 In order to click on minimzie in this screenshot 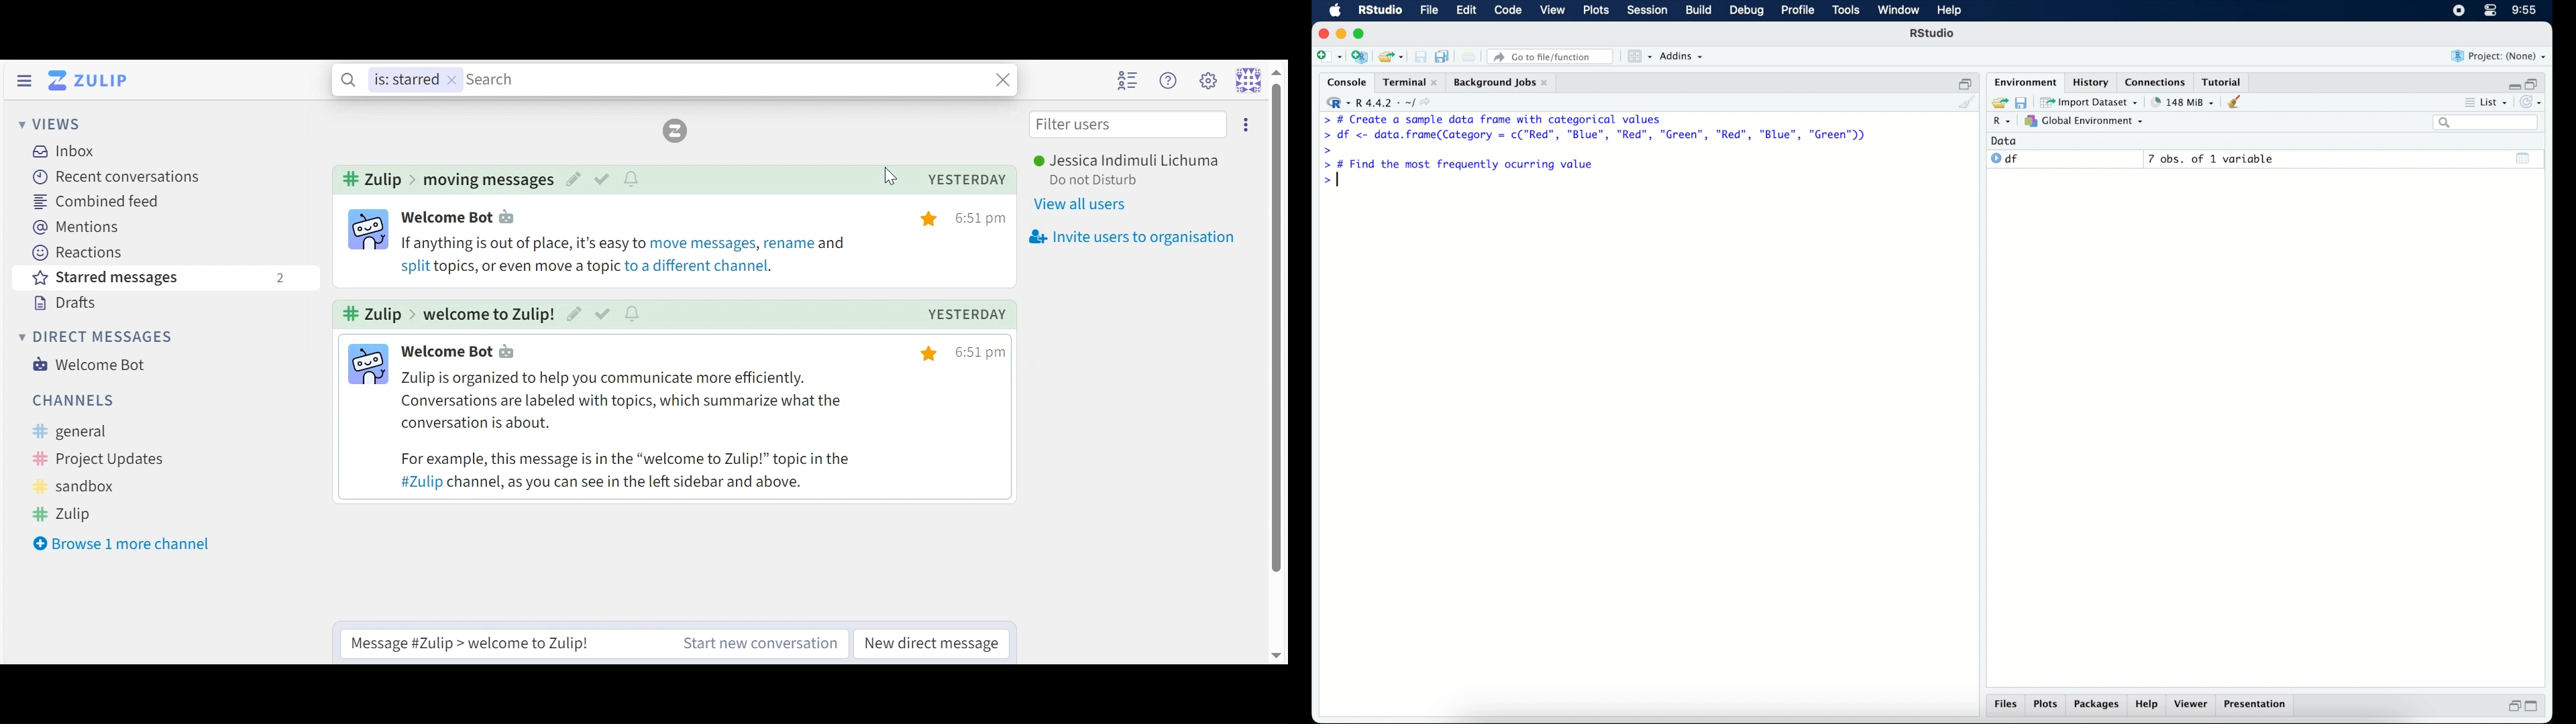, I will do `click(1340, 34)`.